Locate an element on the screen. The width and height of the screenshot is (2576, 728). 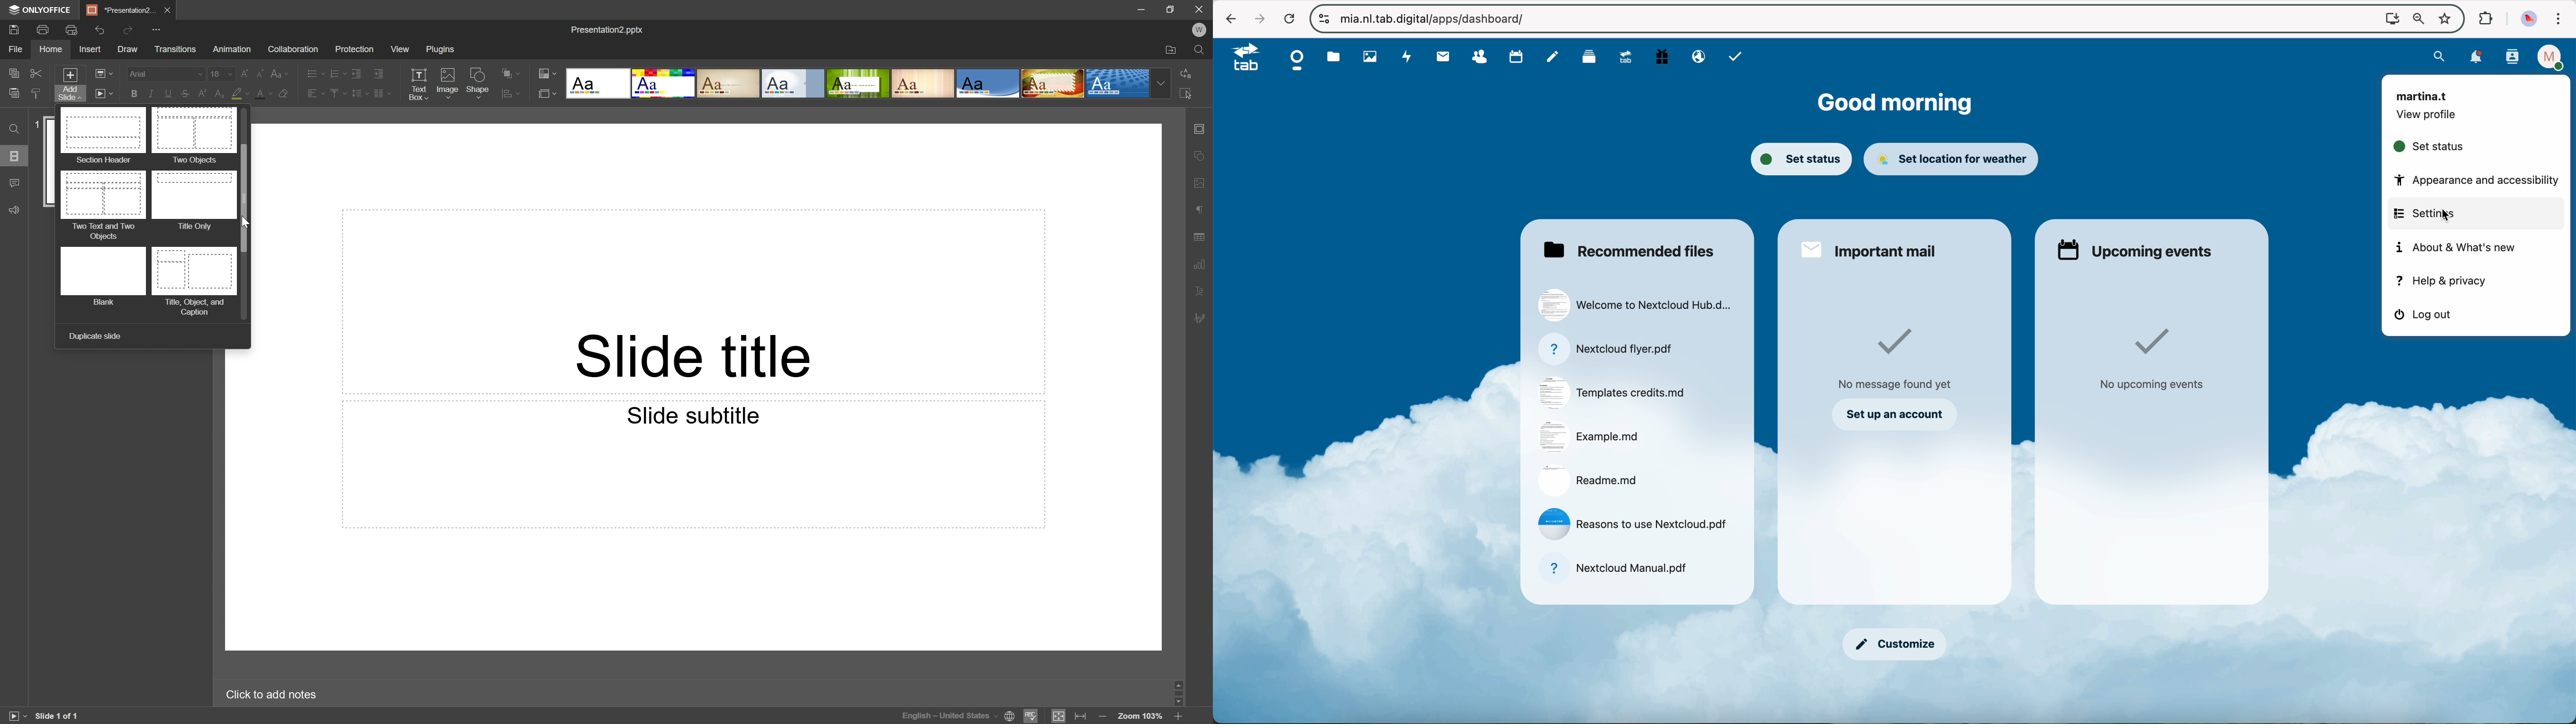
set status is located at coordinates (1801, 160).